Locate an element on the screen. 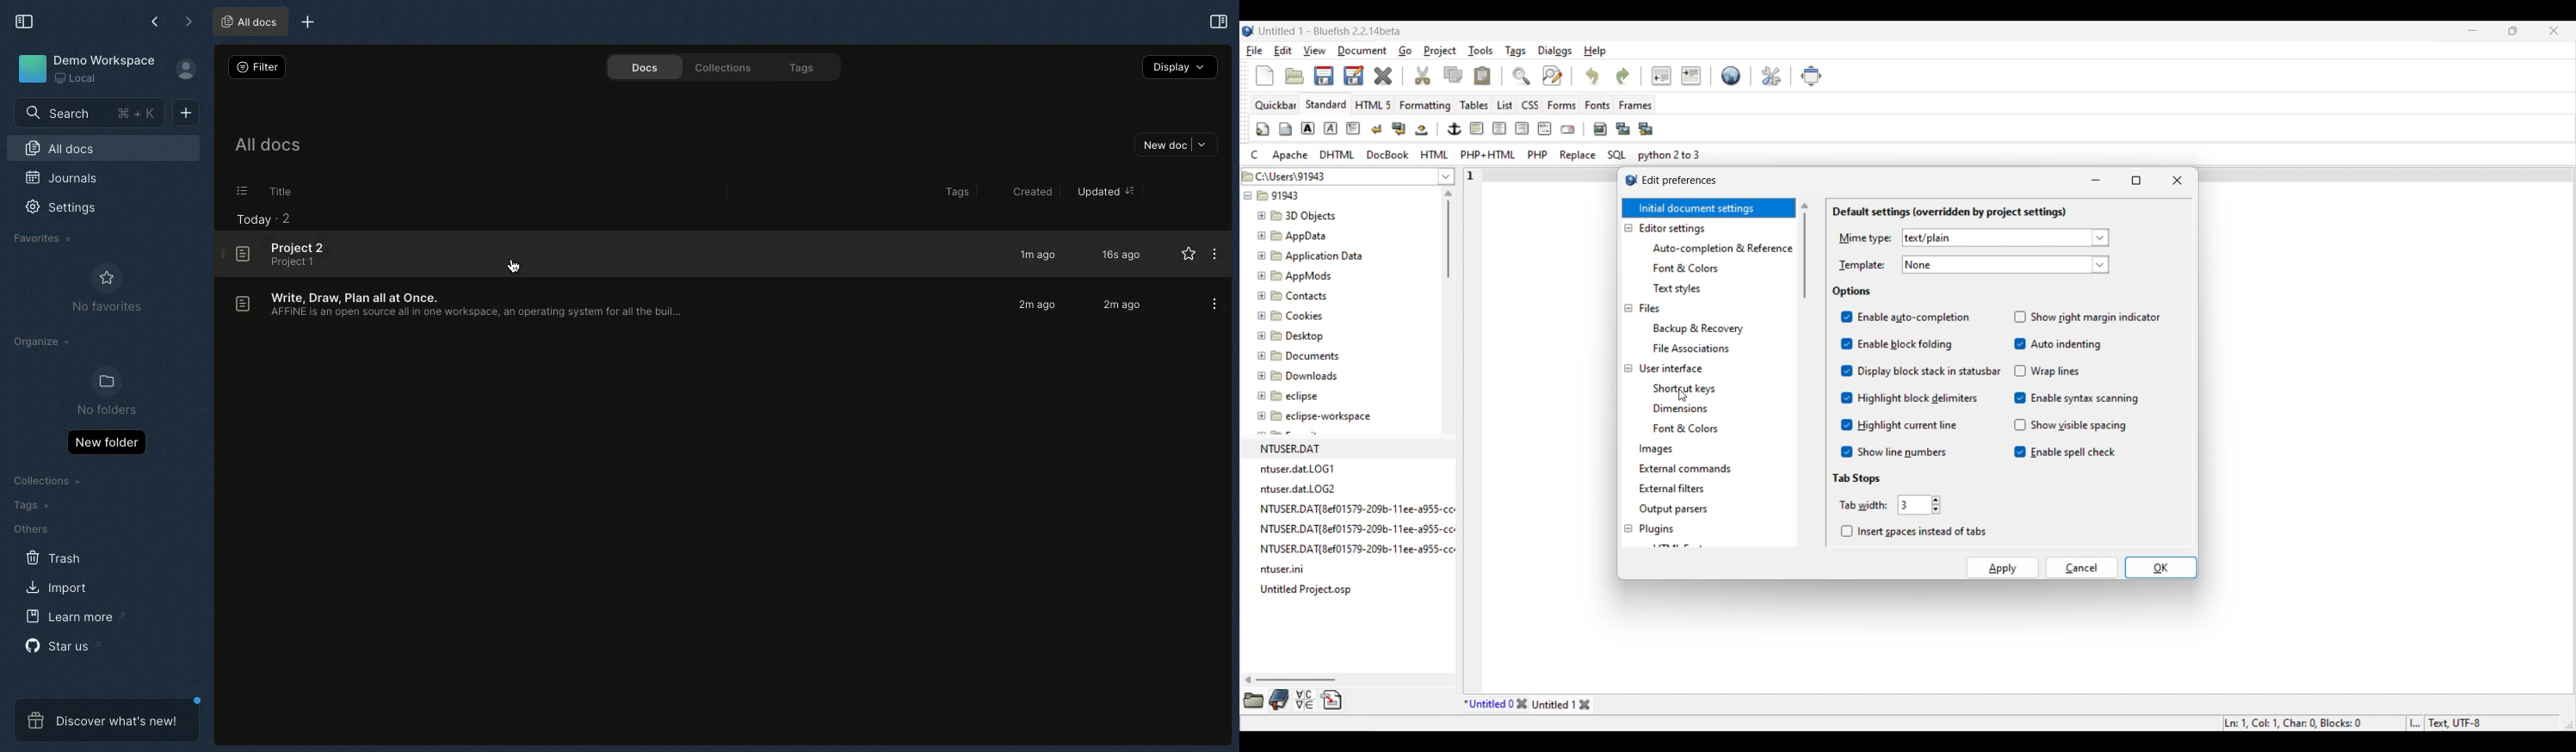  NTUSER.DAT{8ef01579-209b-11ee-a955-ccs is located at coordinates (1368, 549).